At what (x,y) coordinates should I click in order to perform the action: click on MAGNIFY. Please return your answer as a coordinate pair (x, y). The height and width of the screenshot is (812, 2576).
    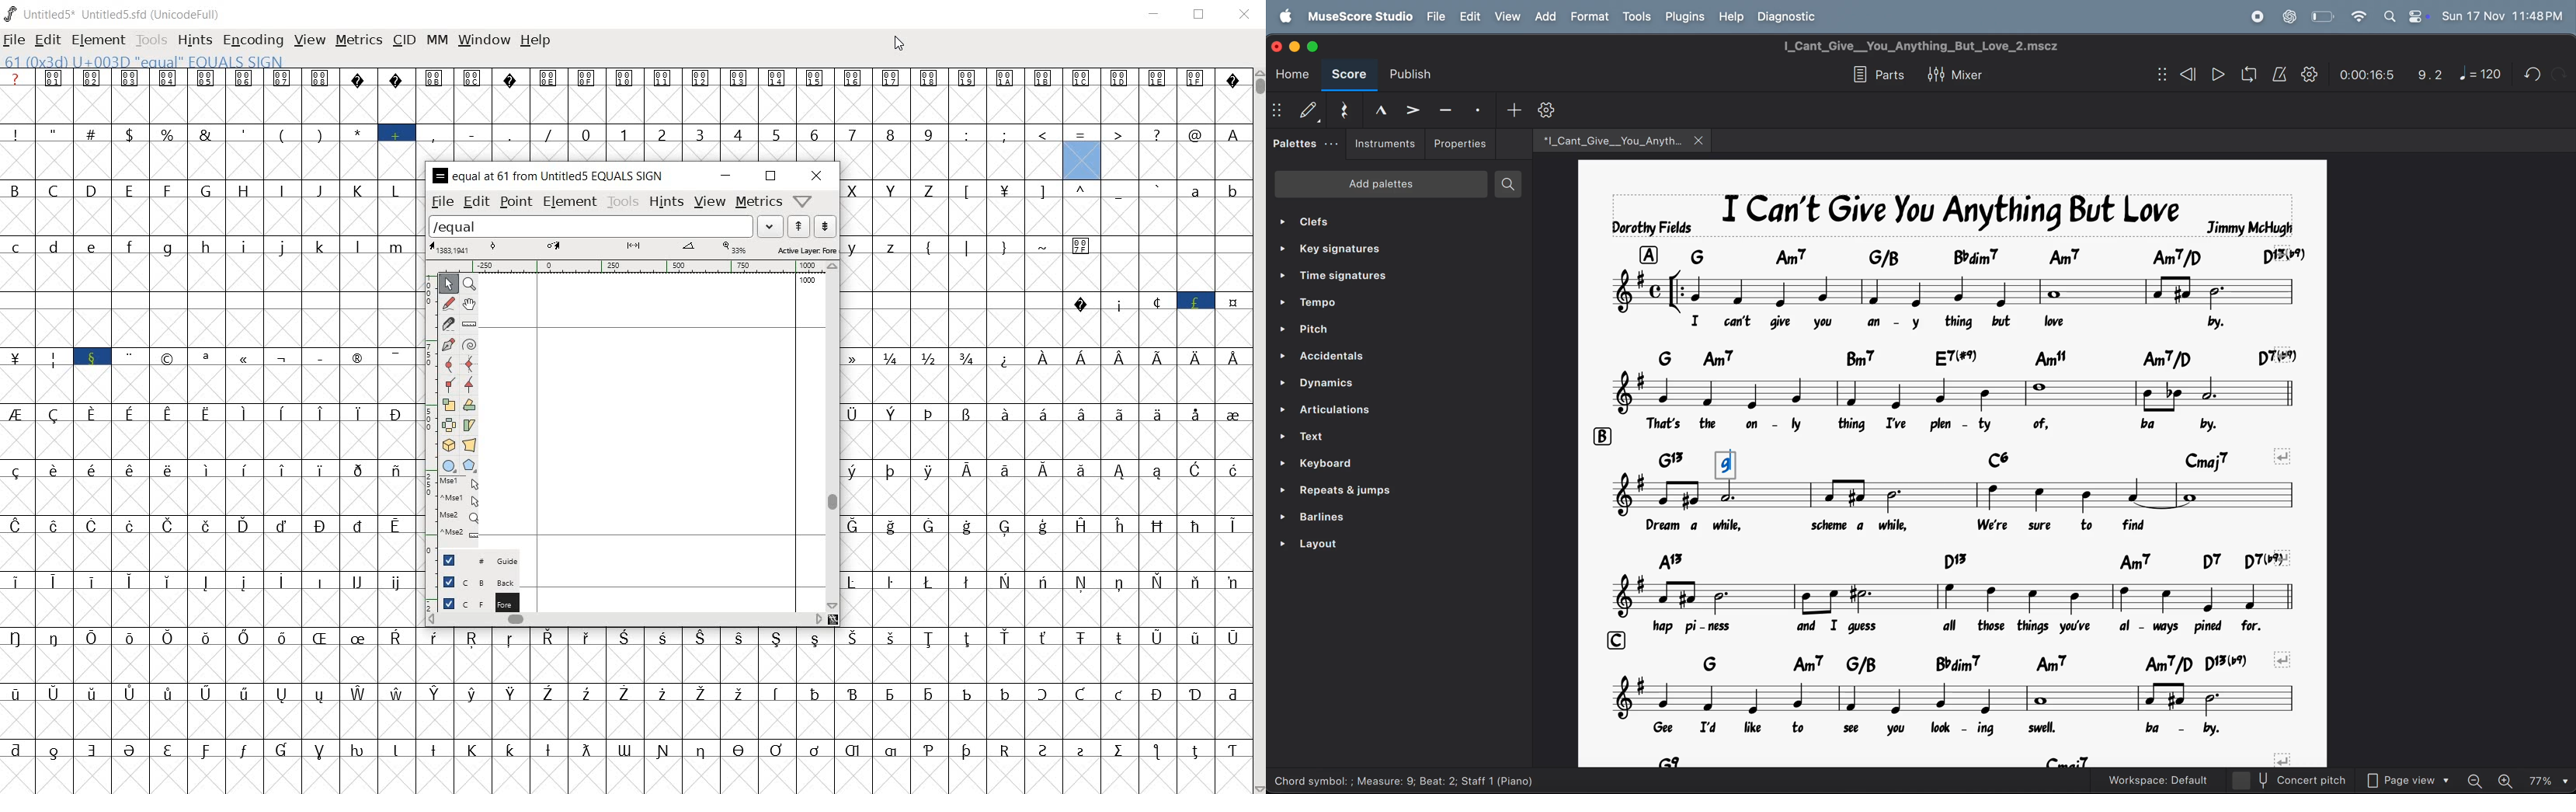
    Looking at the image, I should click on (469, 283).